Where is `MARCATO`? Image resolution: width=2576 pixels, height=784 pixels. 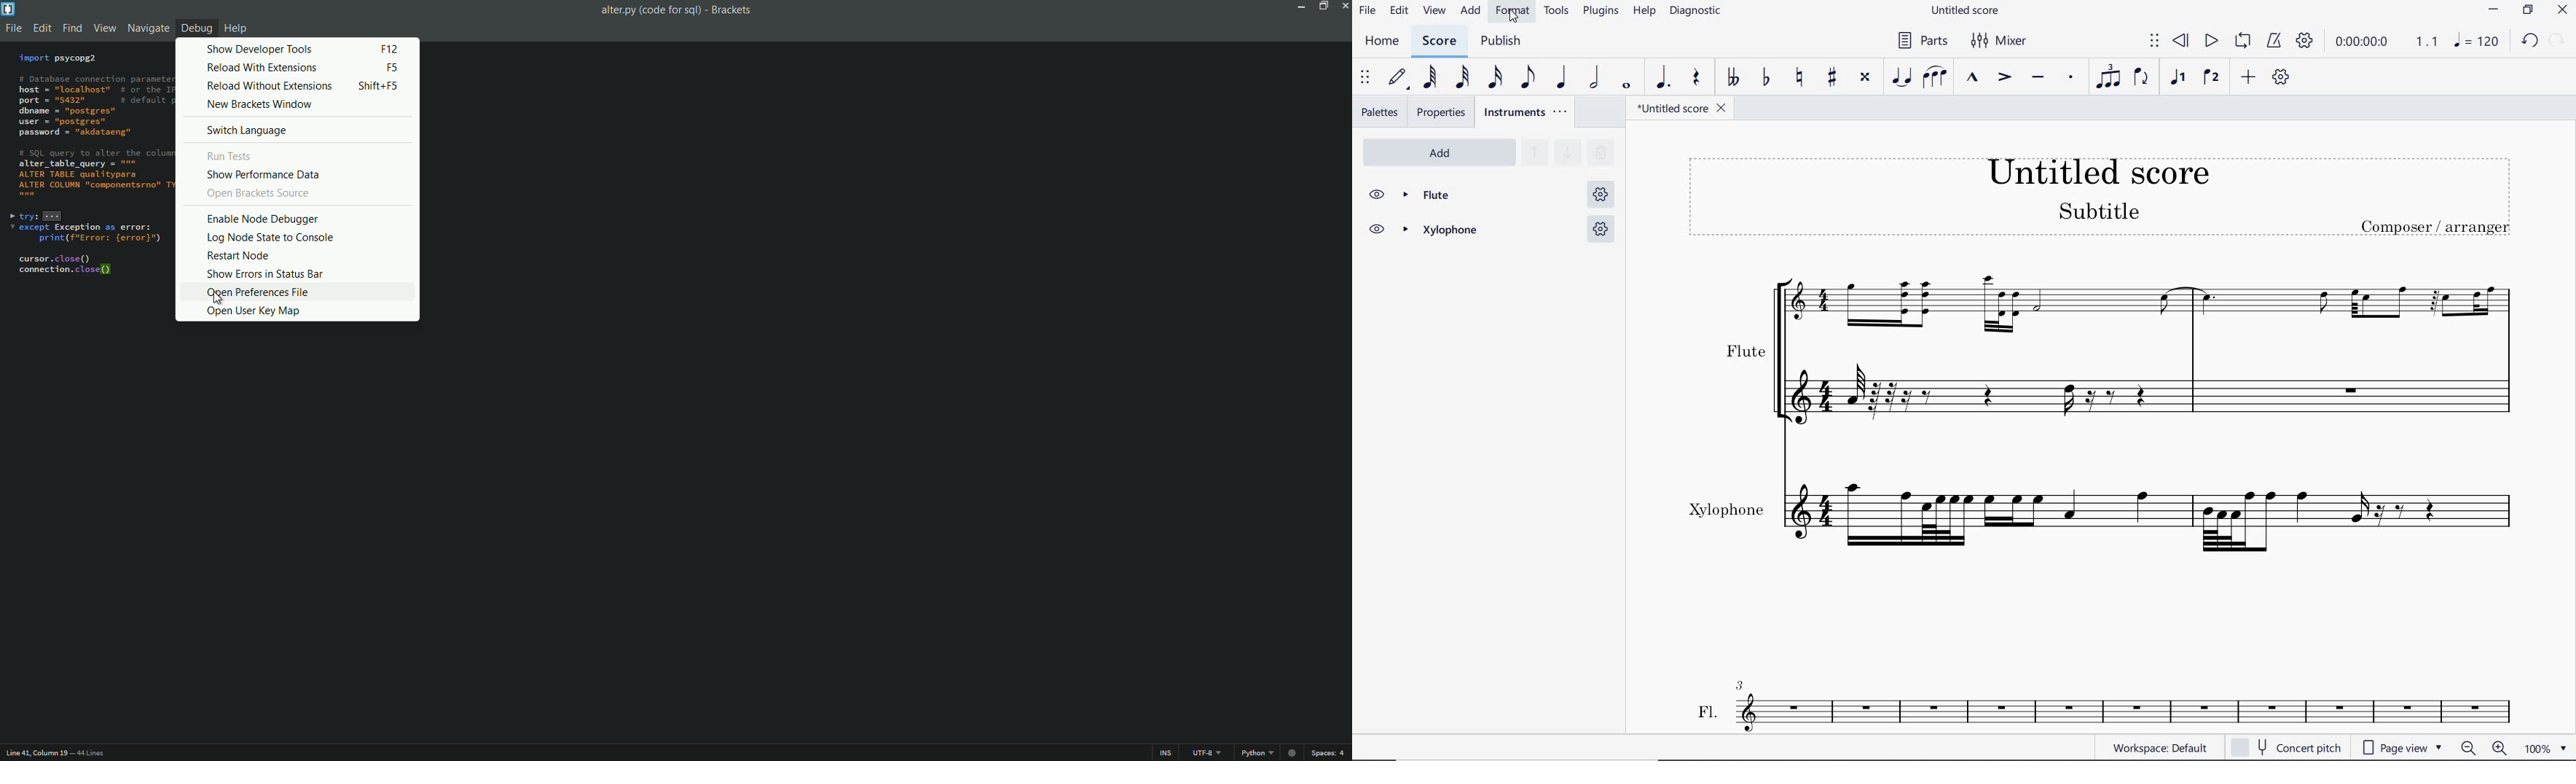
MARCATO is located at coordinates (1973, 77).